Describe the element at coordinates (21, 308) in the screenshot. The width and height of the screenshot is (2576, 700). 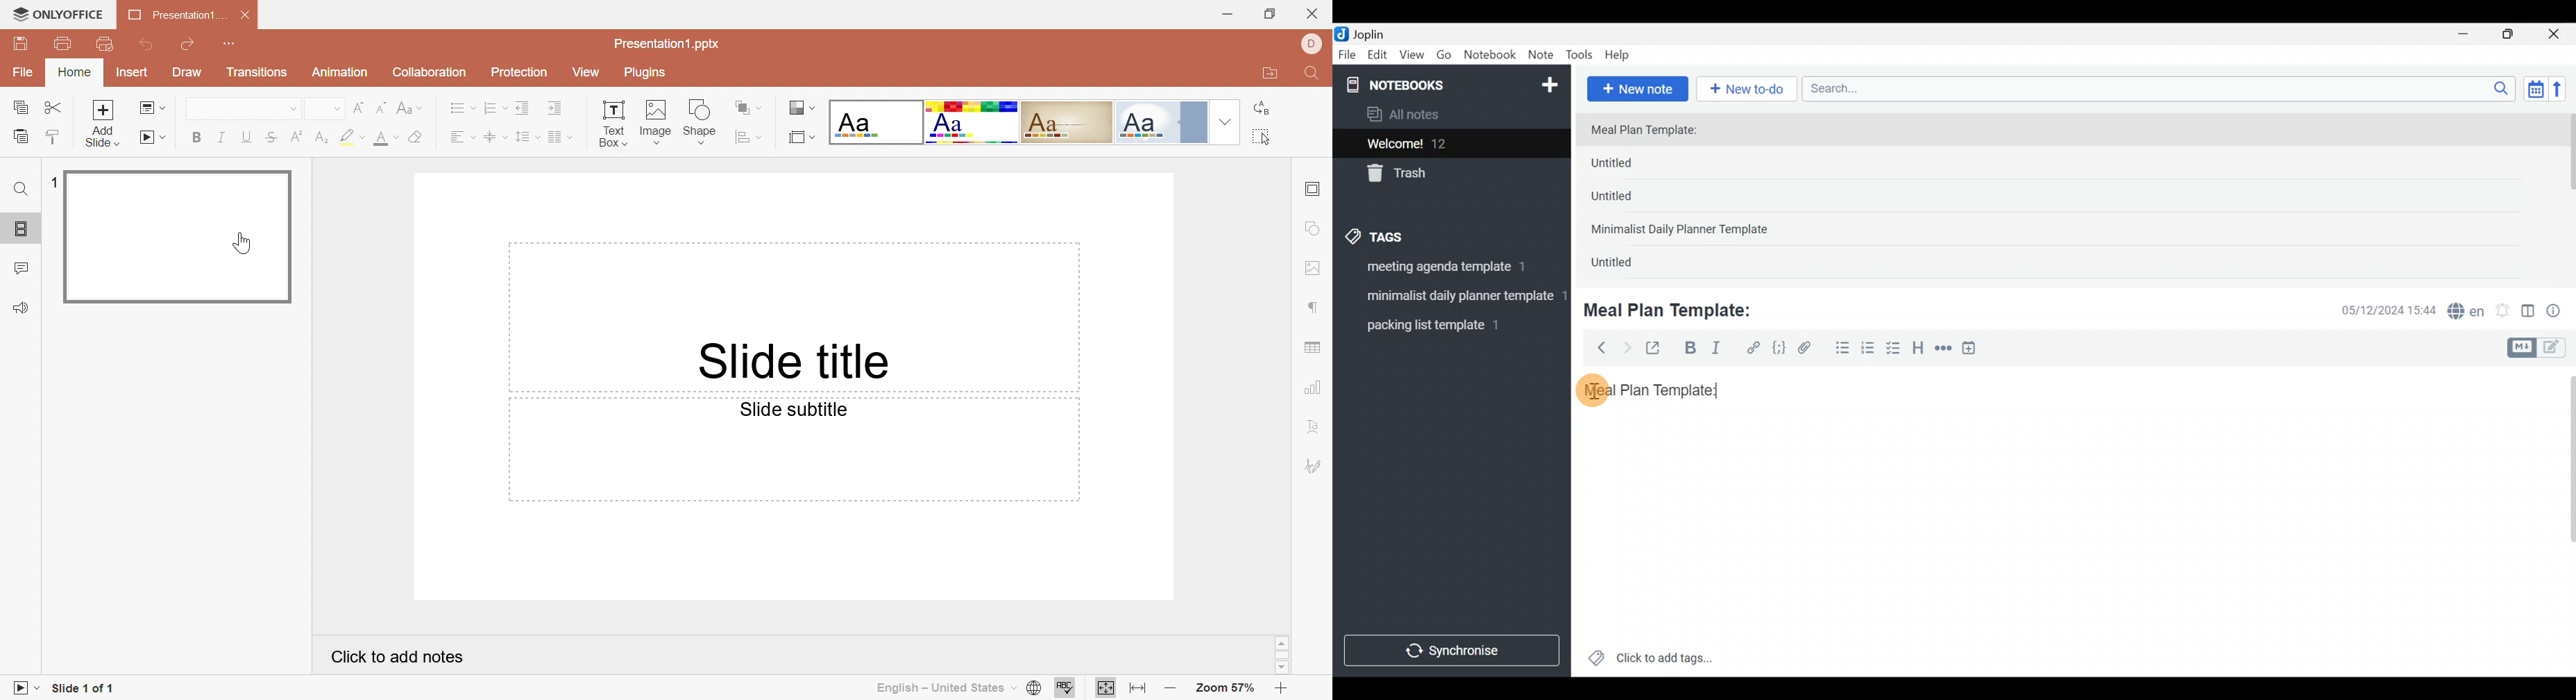
I see `Feedback & Support` at that location.